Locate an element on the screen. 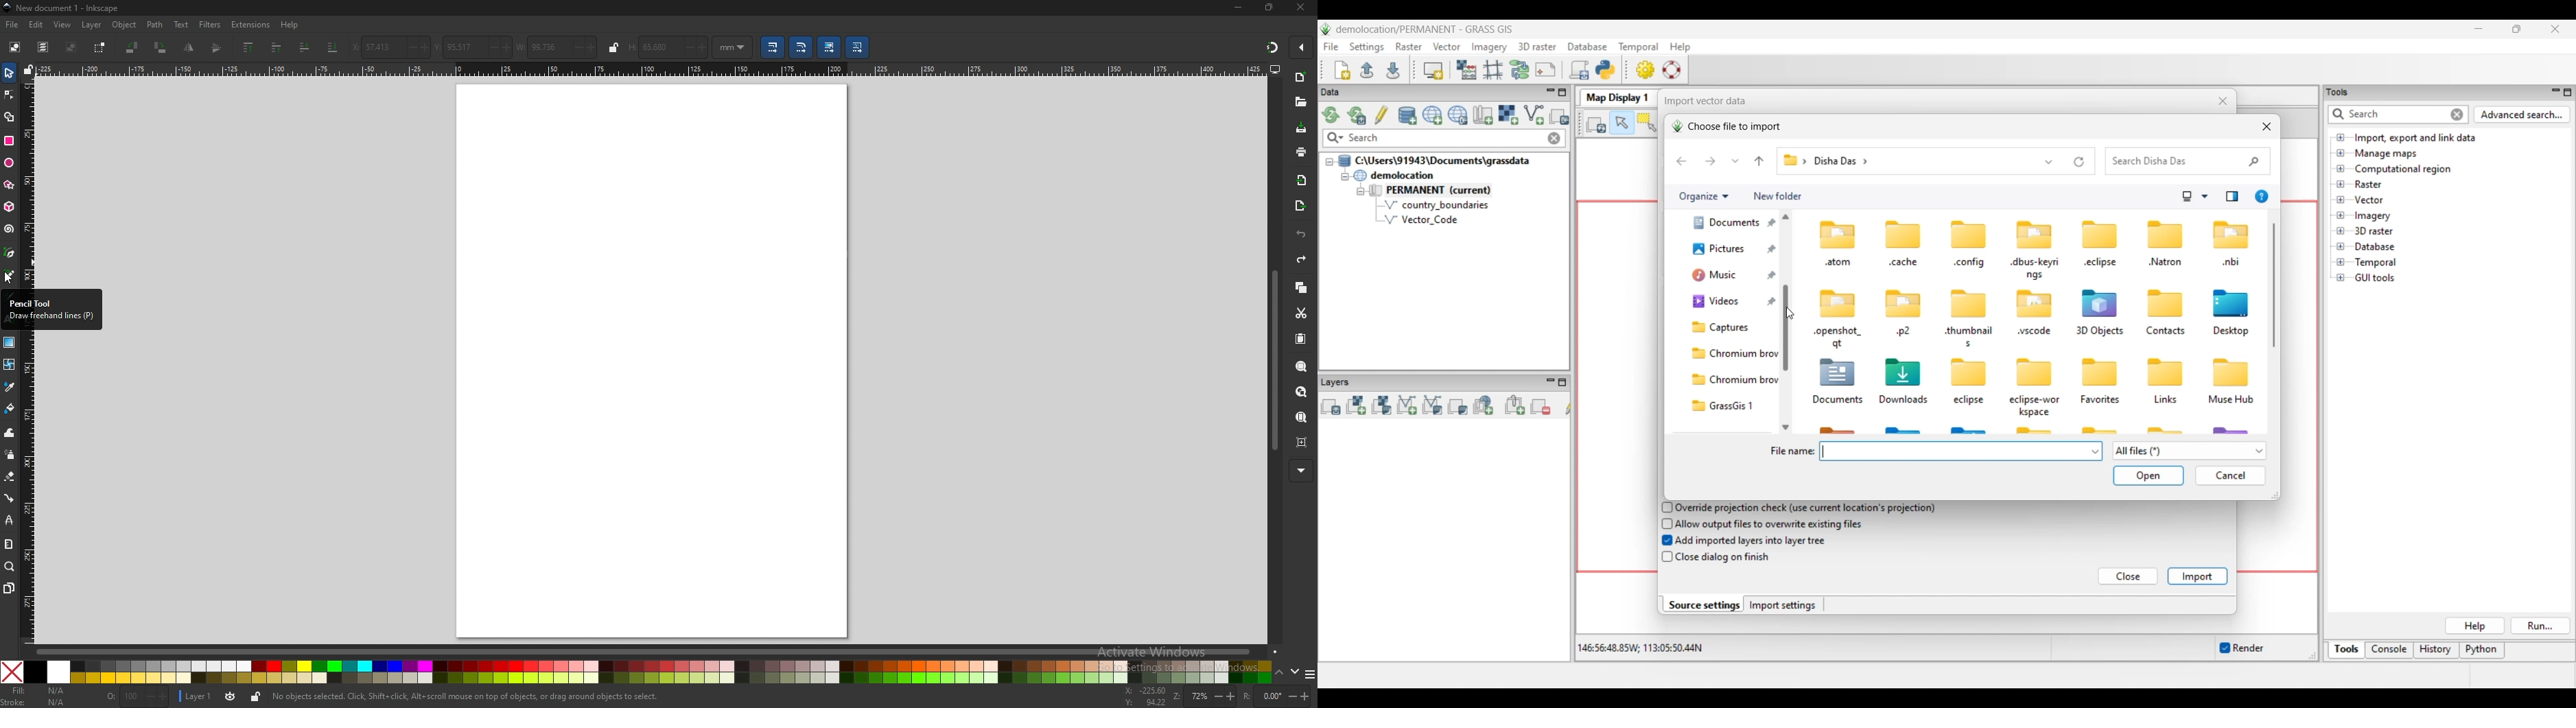 The image size is (2576, 728). resize is located at coordinates (1267, 8).